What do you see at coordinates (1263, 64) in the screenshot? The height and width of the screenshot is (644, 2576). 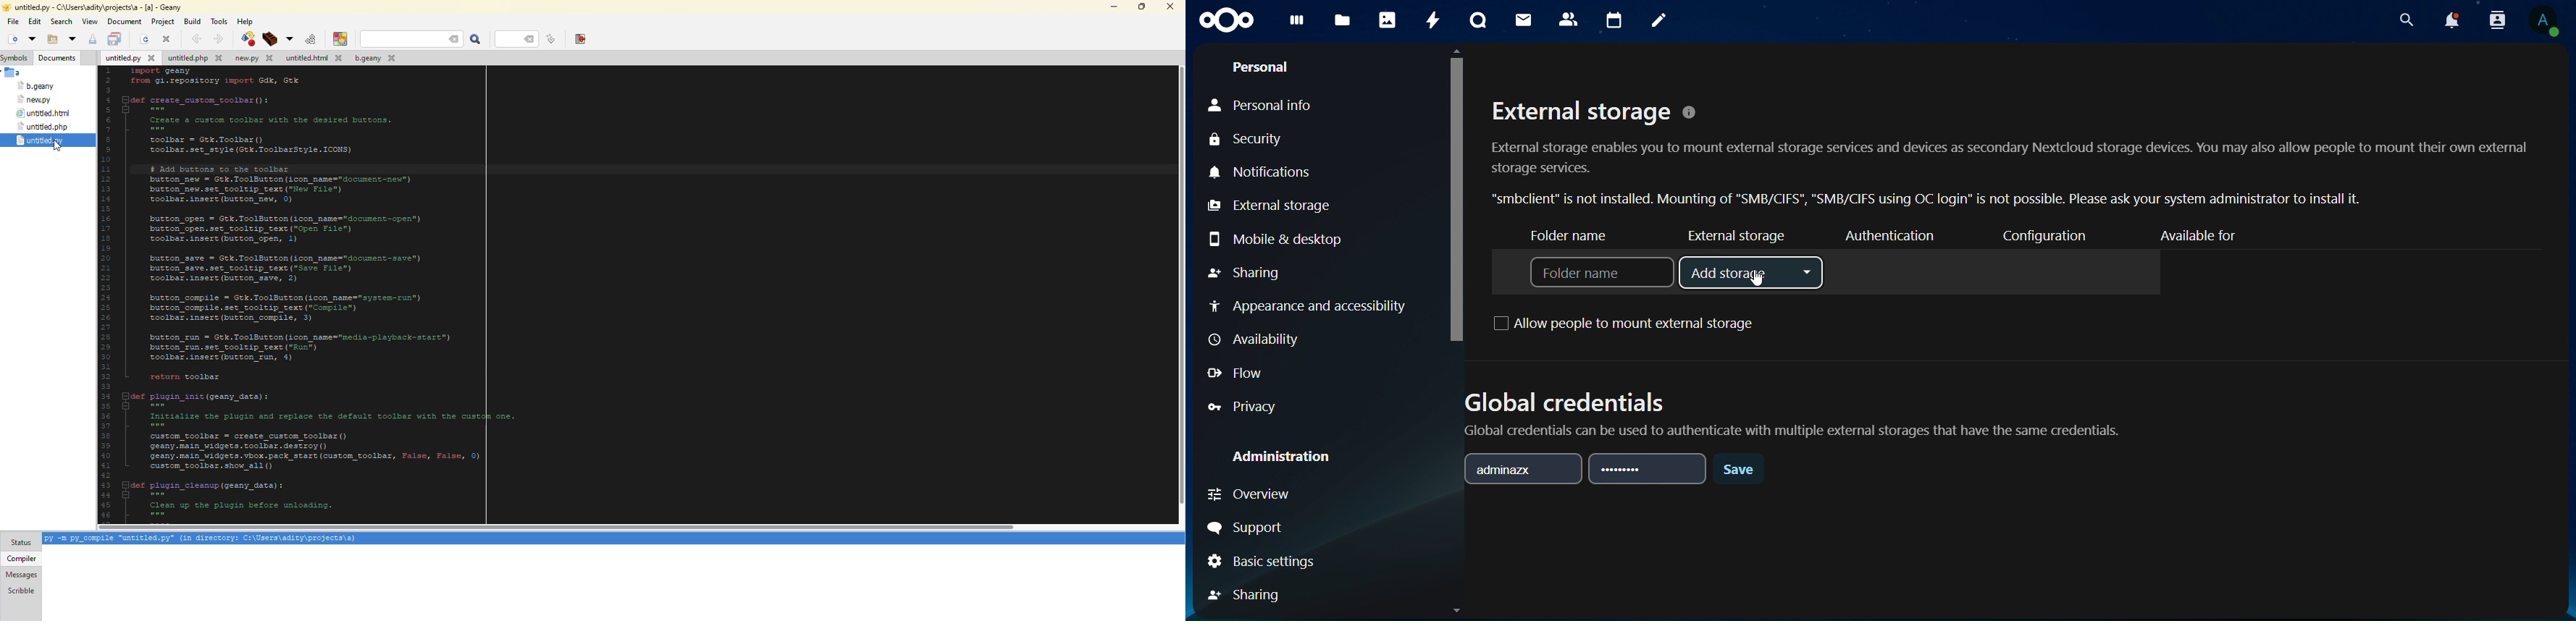 I see `personal` at bounding box center [1263, 64].